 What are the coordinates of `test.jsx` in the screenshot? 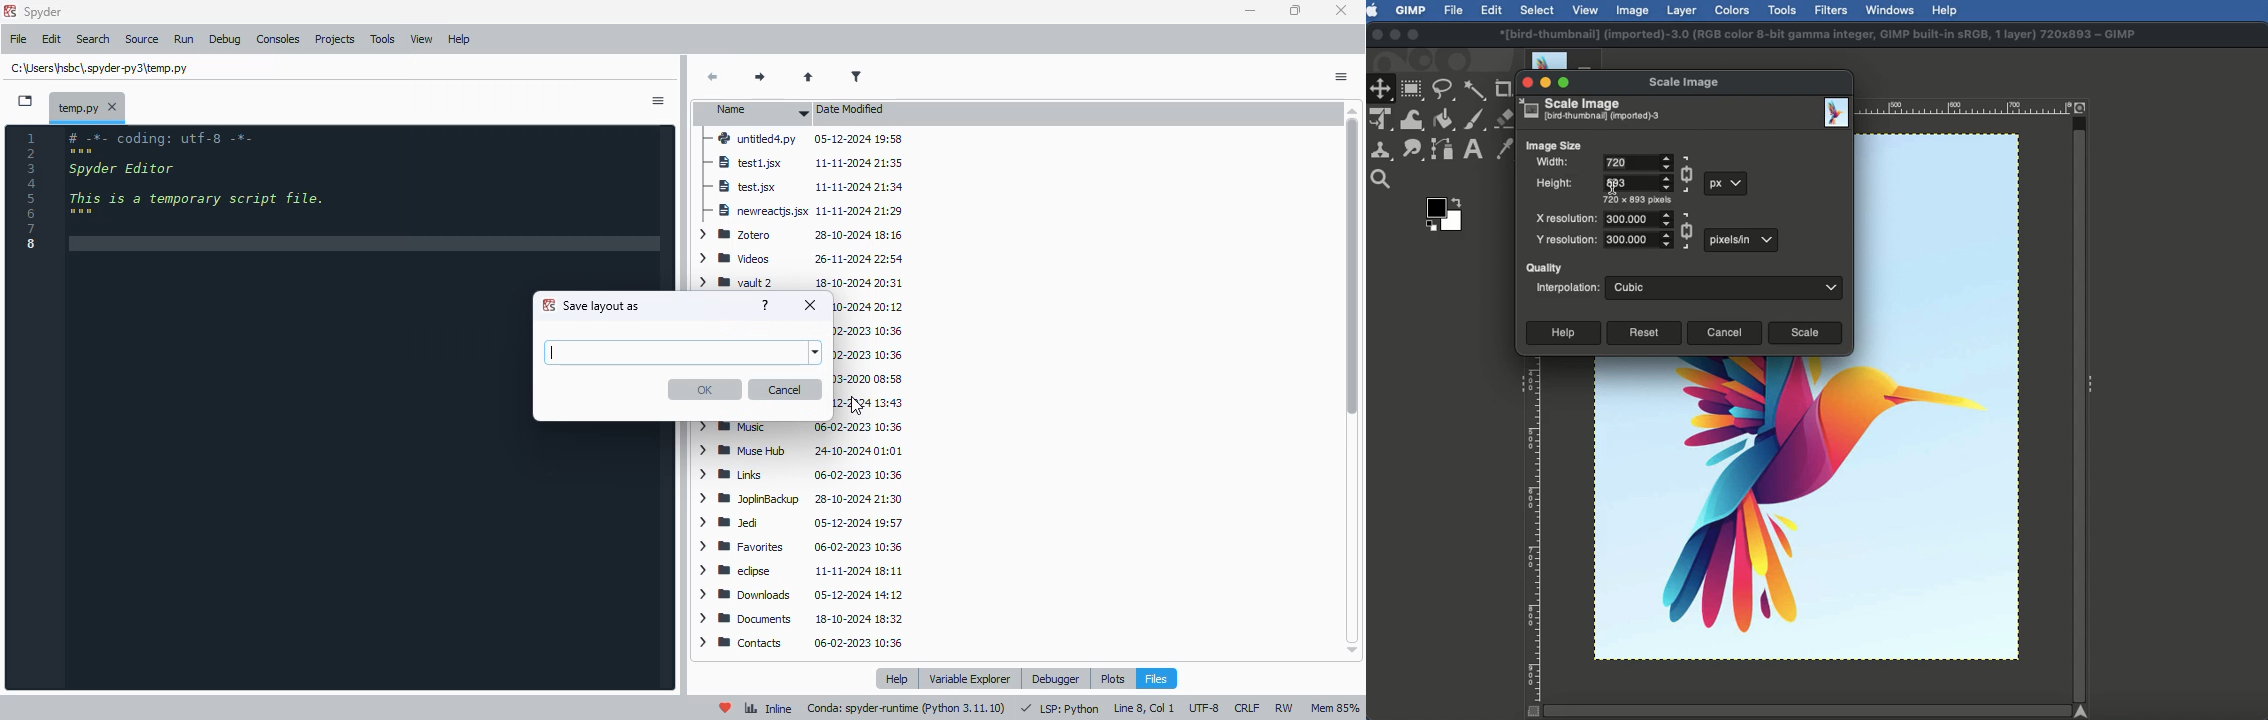 It's located at (804, 185).